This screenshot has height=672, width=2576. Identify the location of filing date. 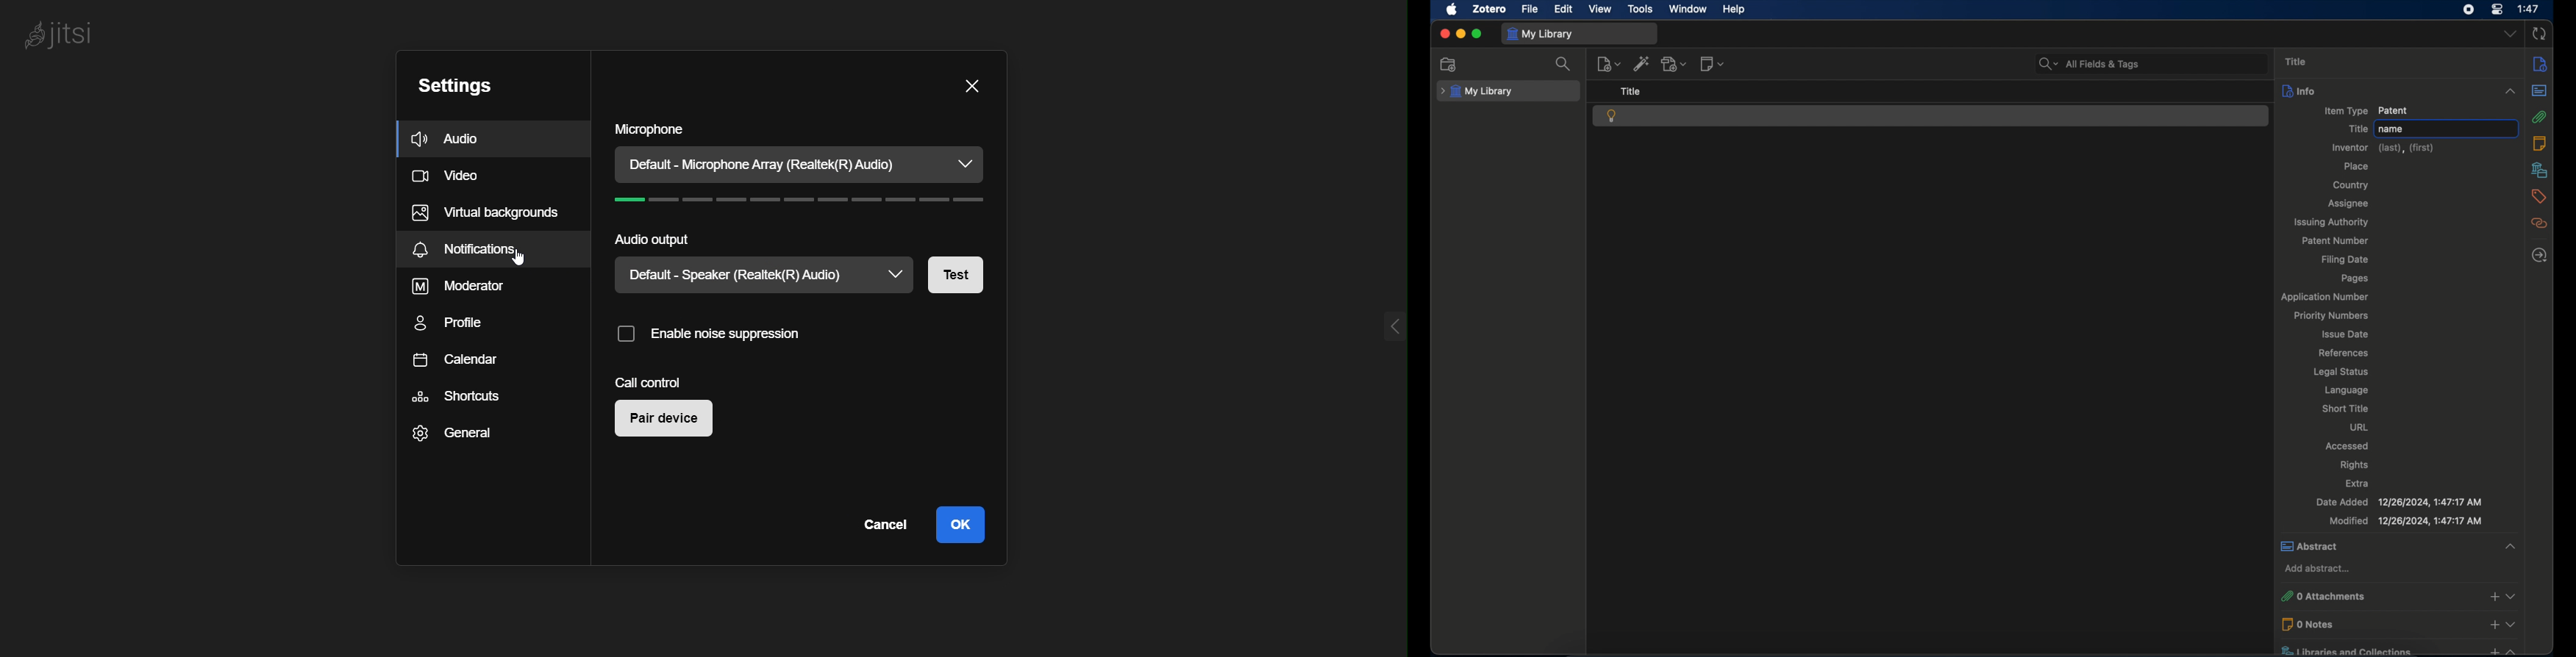
(2346, 260).